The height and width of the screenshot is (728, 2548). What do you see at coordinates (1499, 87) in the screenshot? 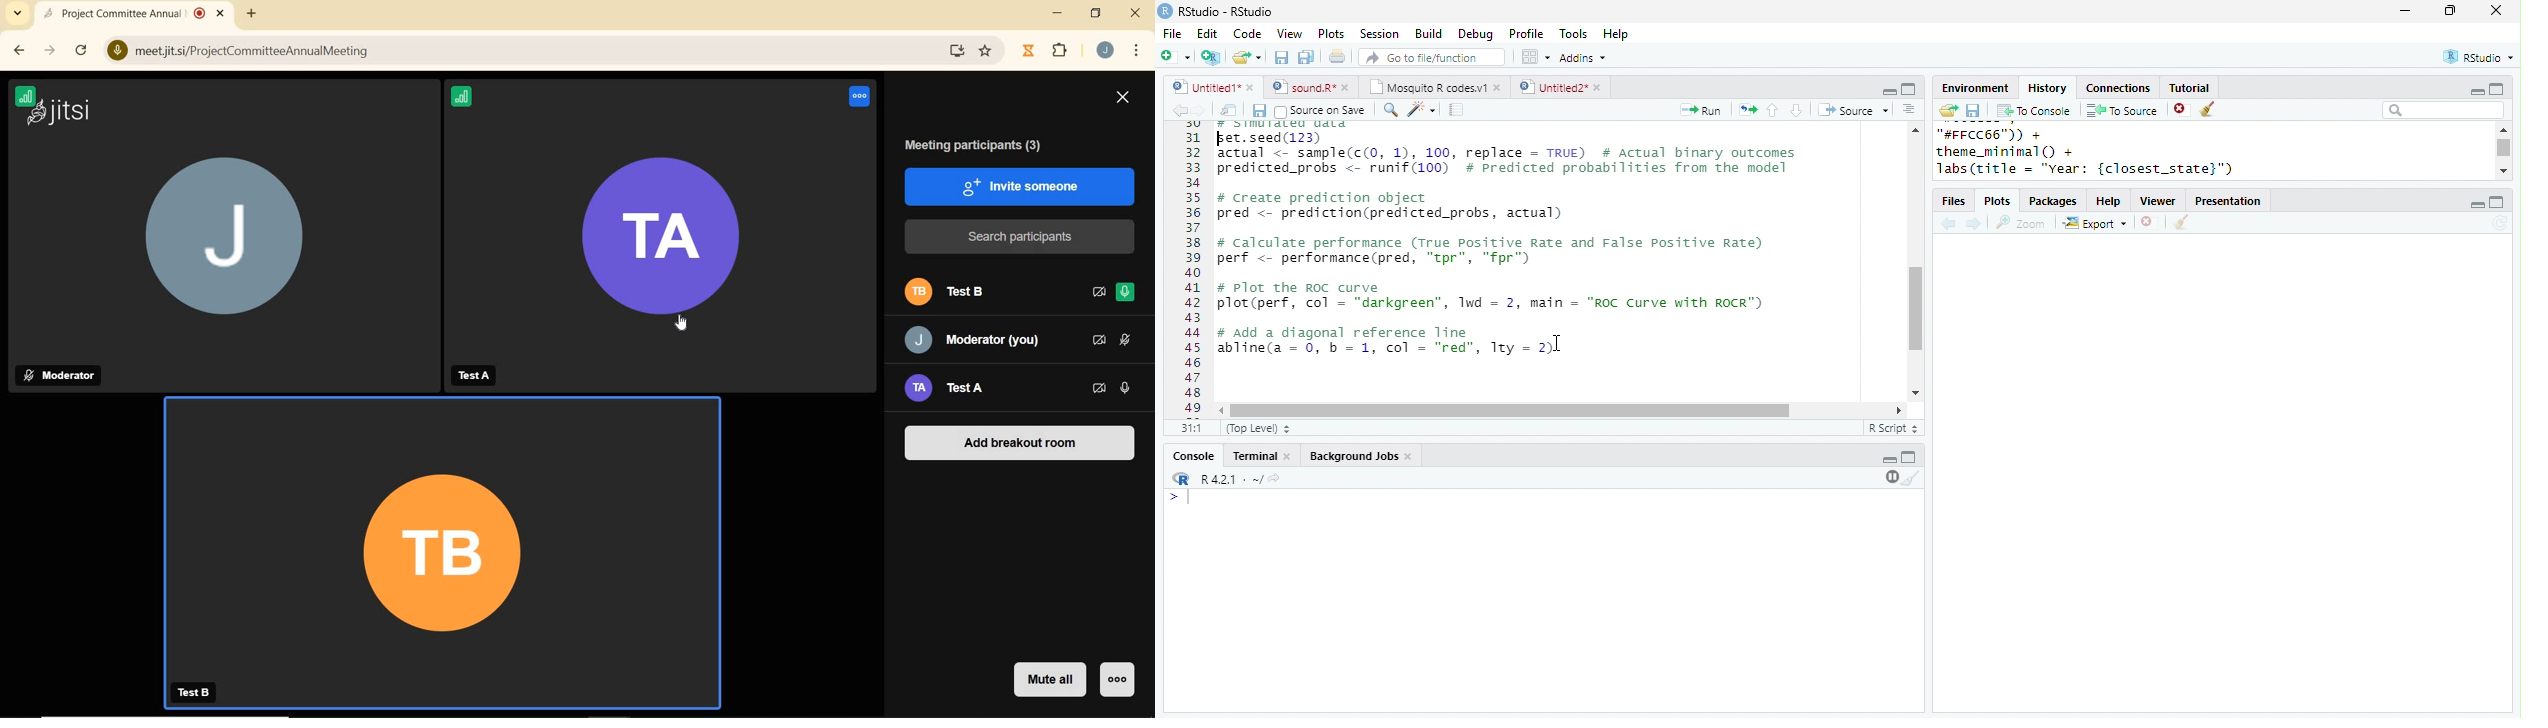
I see `close` at bounding box center [1499, 87].